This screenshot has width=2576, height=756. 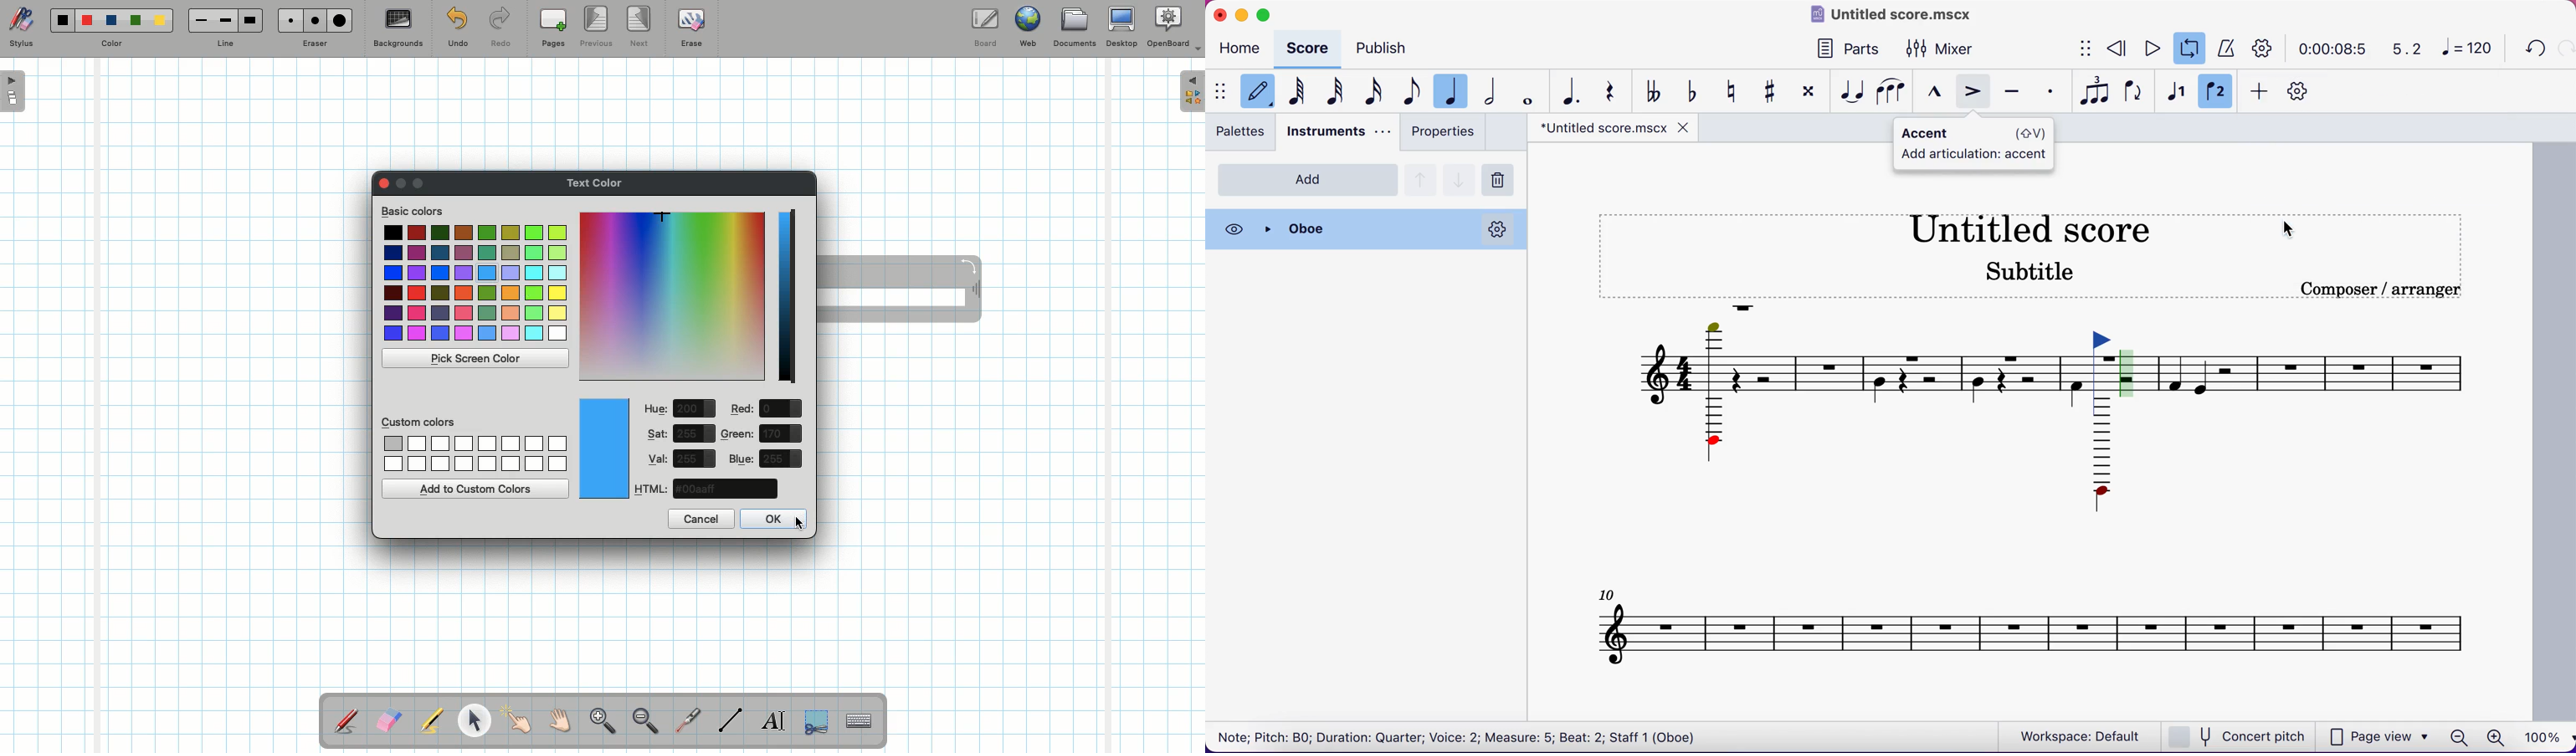 What do you see at coordinates (2540, 735) in the screenshot?
I see `100%` at bounding box center [2540, 735].